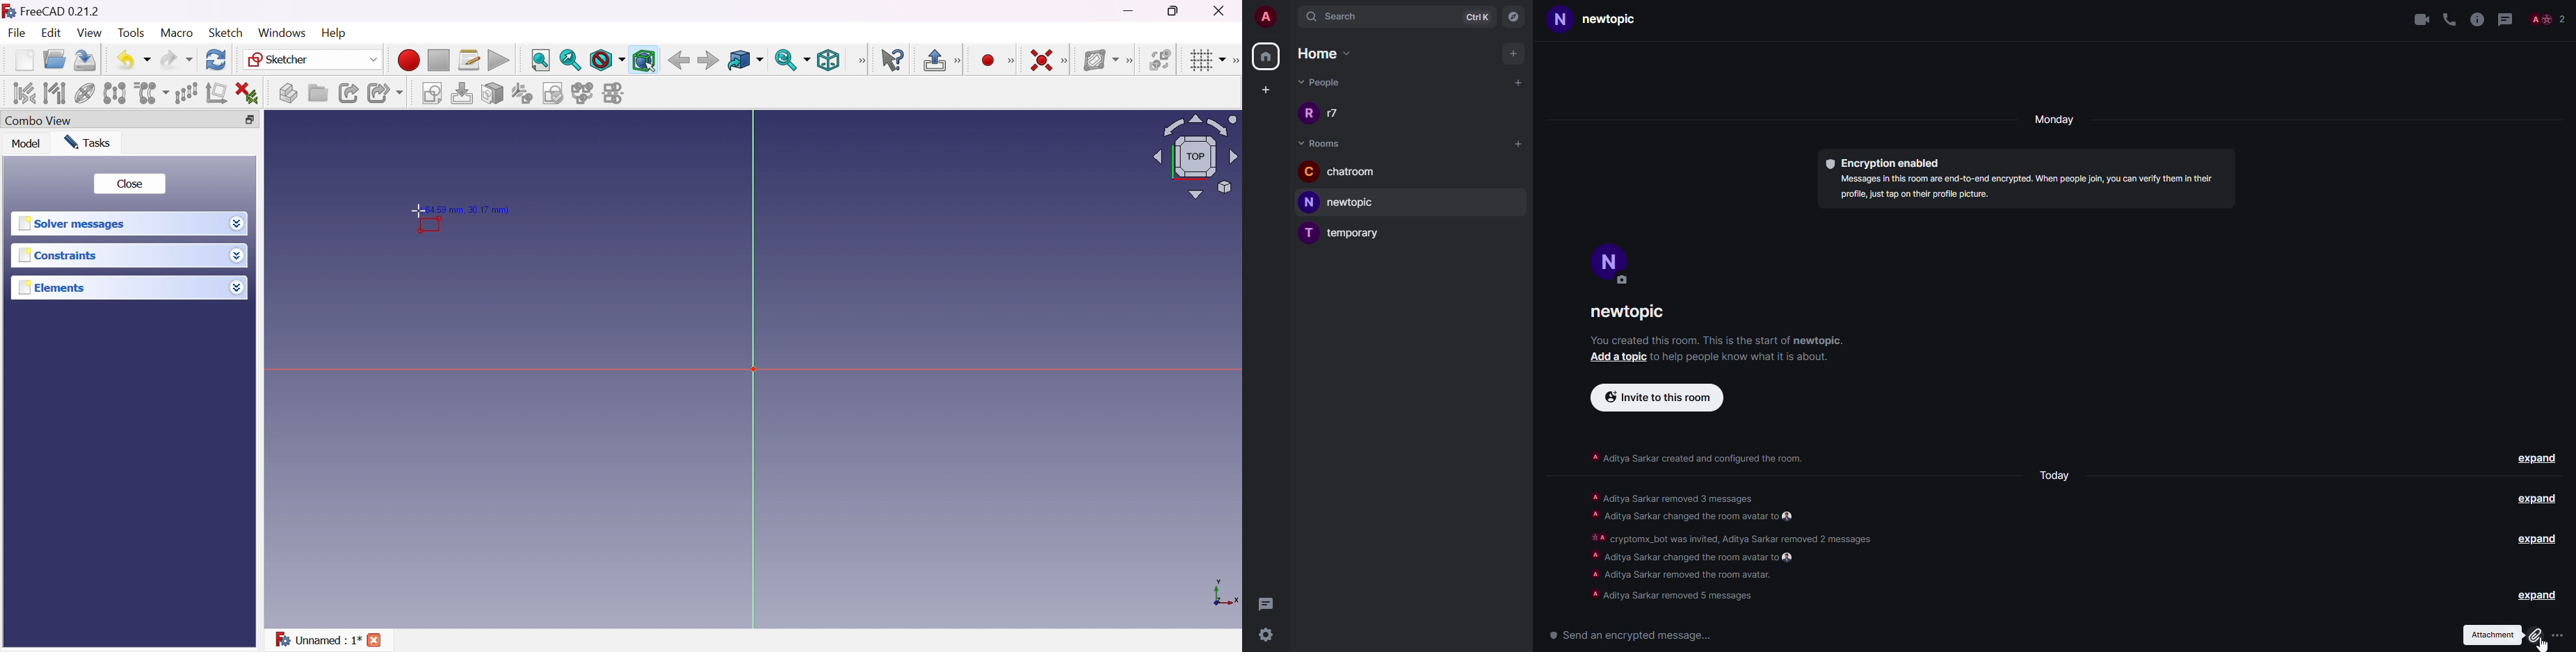  I want to click on Remove axes alignment, so click(216, 94).